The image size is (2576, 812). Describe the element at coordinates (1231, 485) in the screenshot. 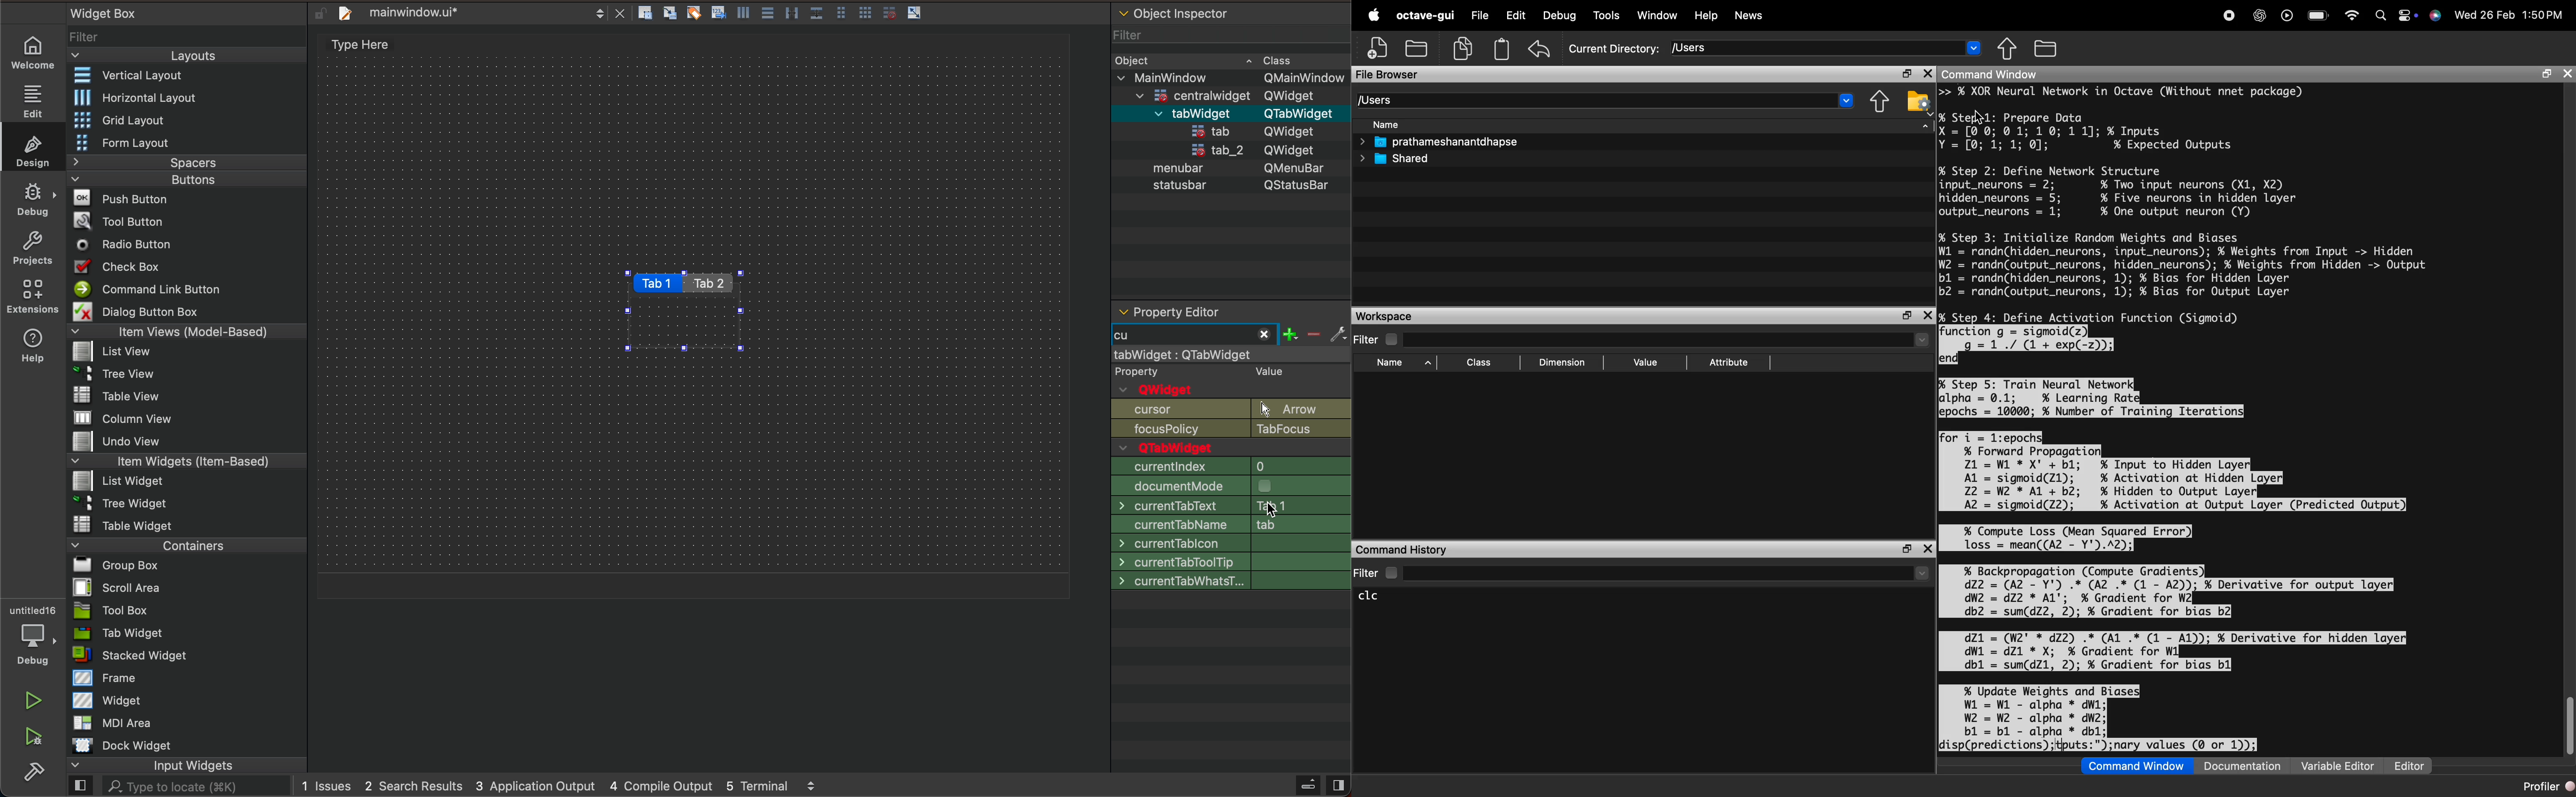

I see `size policy` at that location.